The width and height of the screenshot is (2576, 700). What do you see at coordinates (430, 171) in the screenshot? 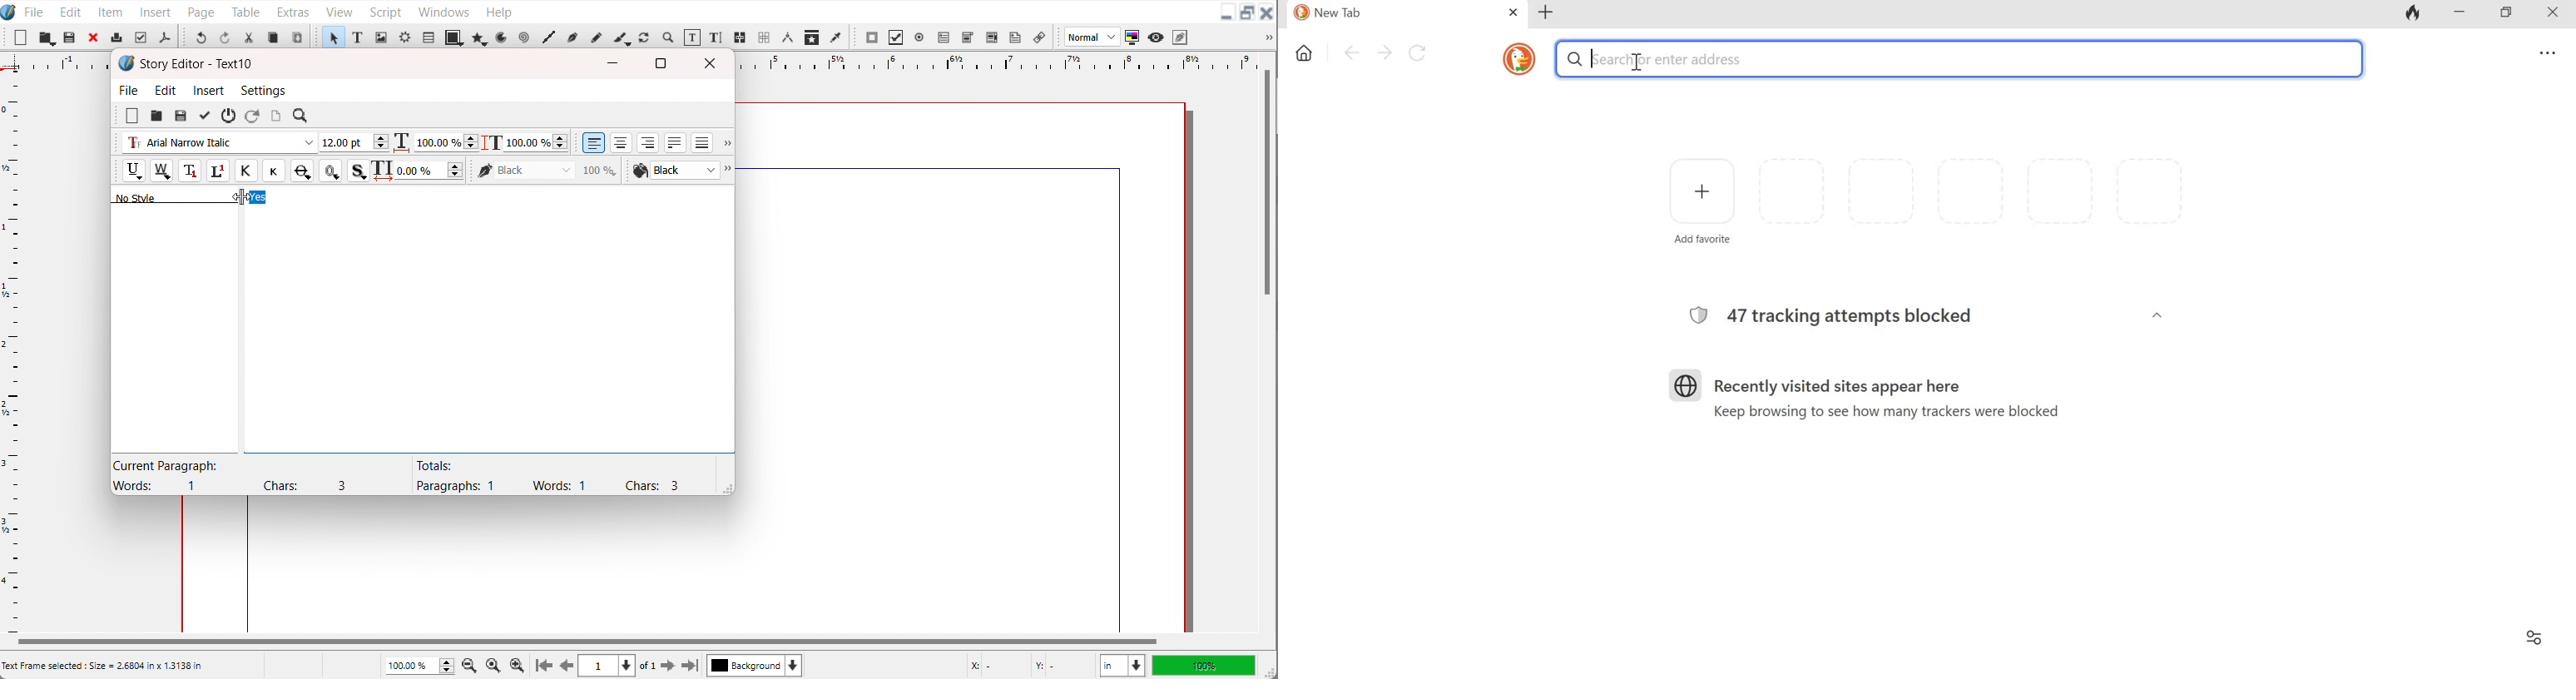
I see `Text Width adjuster` at bounding box center [430, 171].